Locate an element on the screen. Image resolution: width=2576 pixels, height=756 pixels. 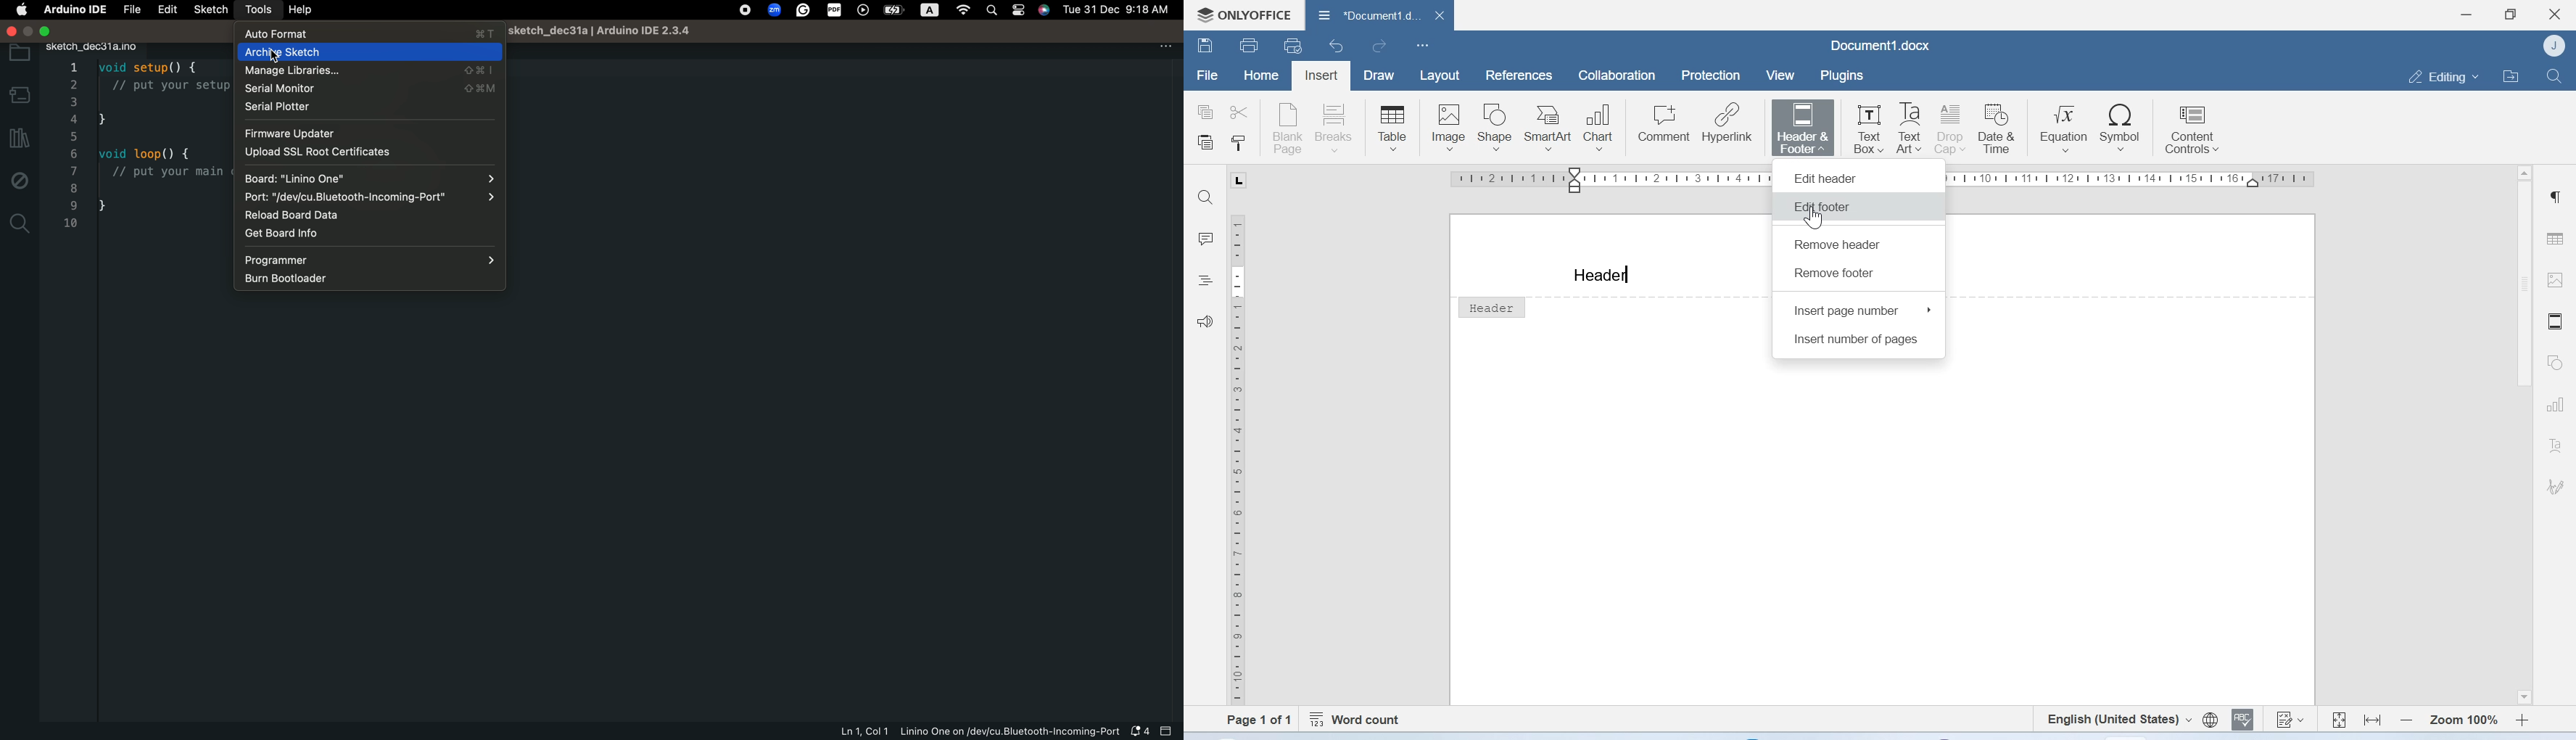
Open file location is located at coordinates (2510, 75).